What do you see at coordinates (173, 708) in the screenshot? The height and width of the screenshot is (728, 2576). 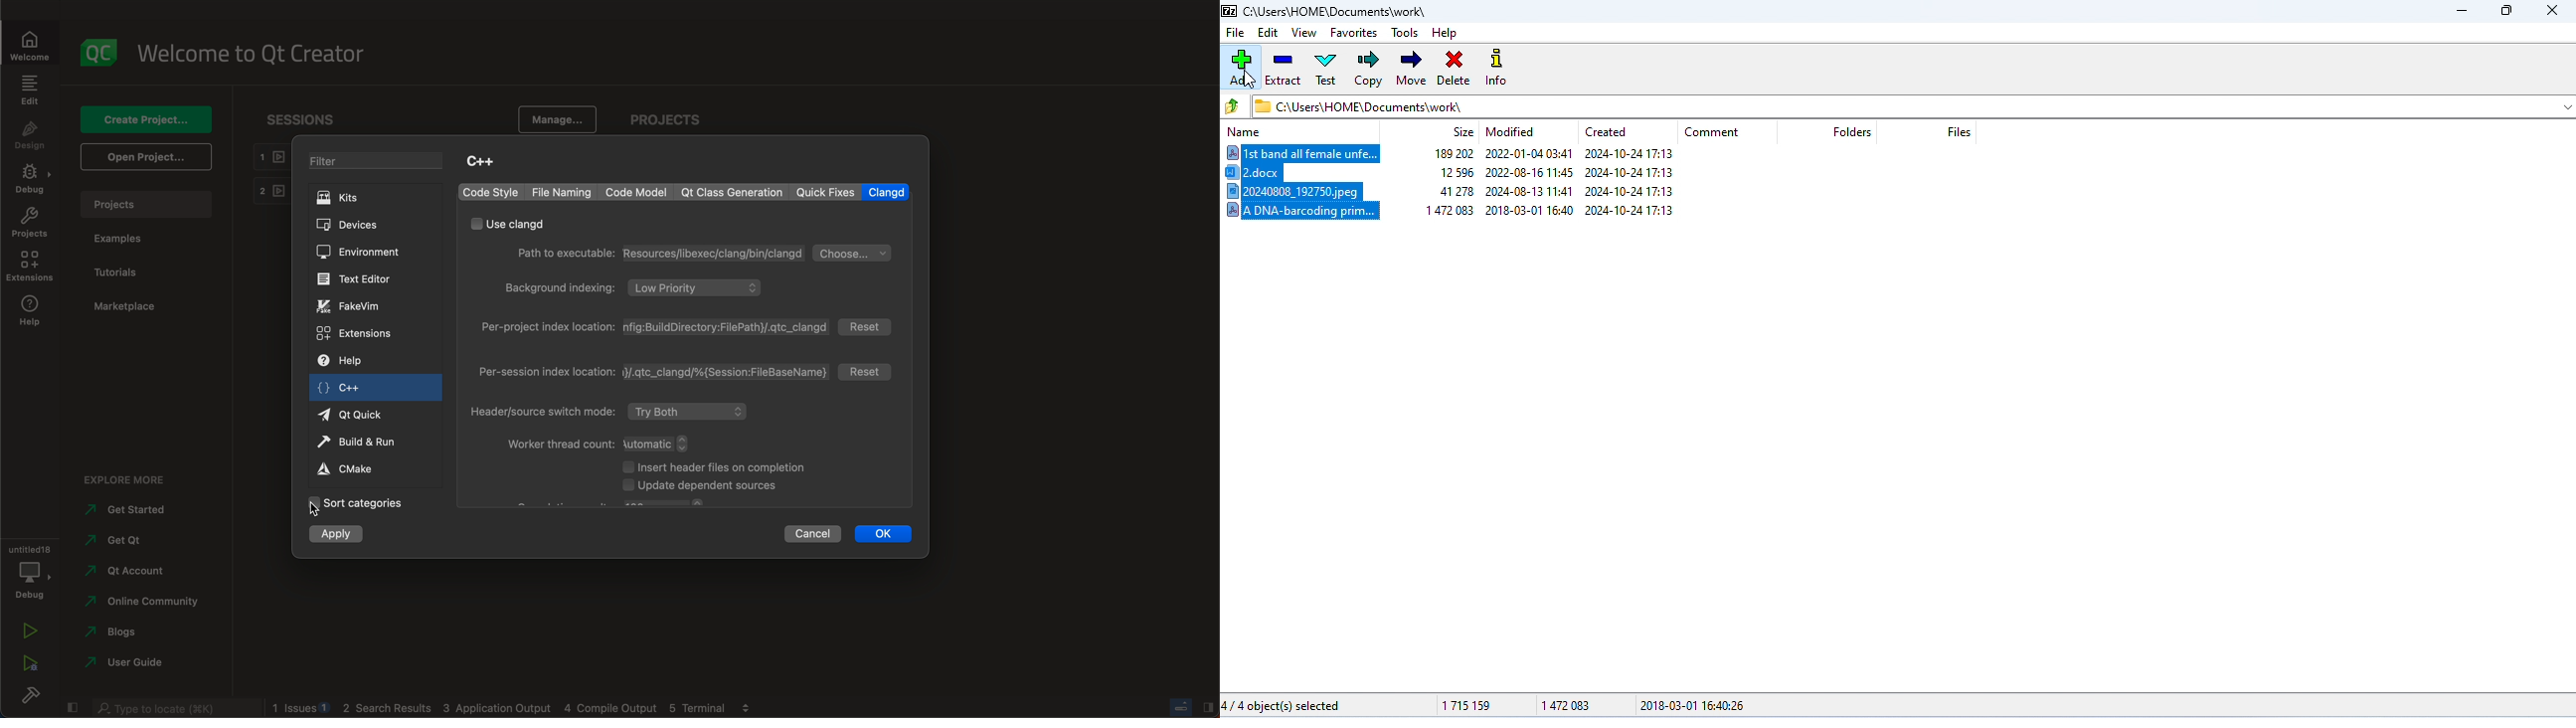 I see `search` at bounding box center [173, 708].